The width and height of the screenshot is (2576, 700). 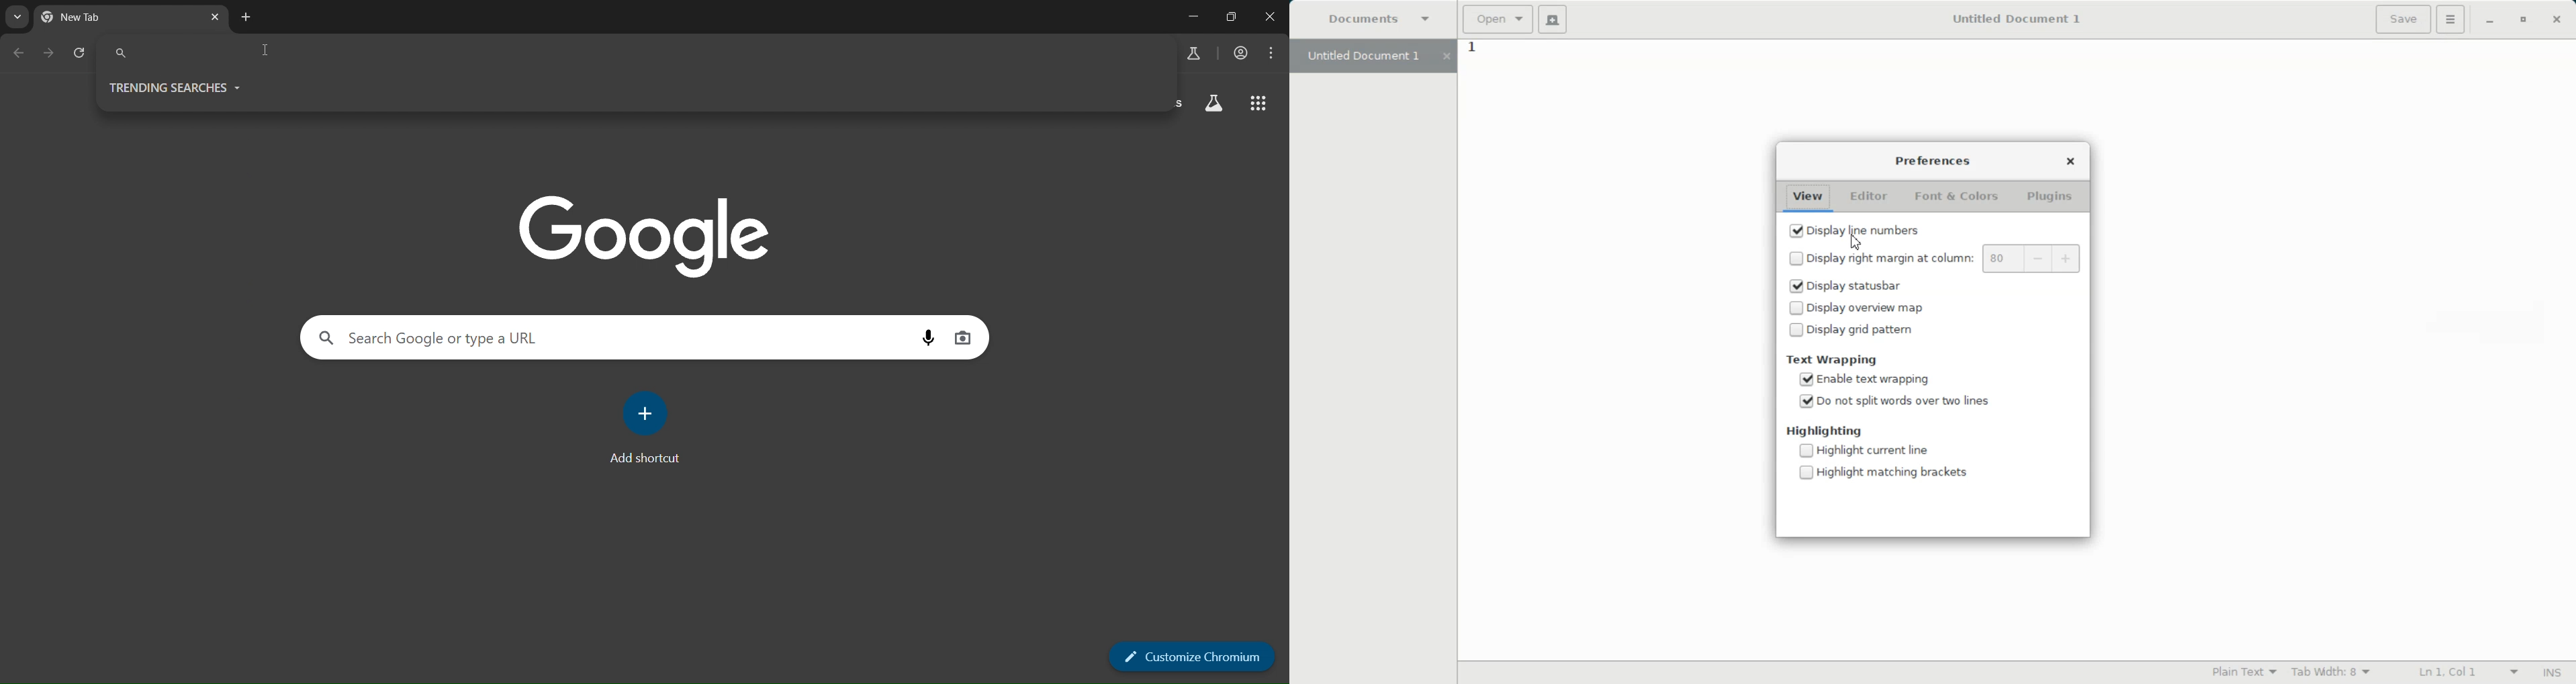 I want to click on (un)check Enable Do not split words over two lines, so click(x=1895, y=400).